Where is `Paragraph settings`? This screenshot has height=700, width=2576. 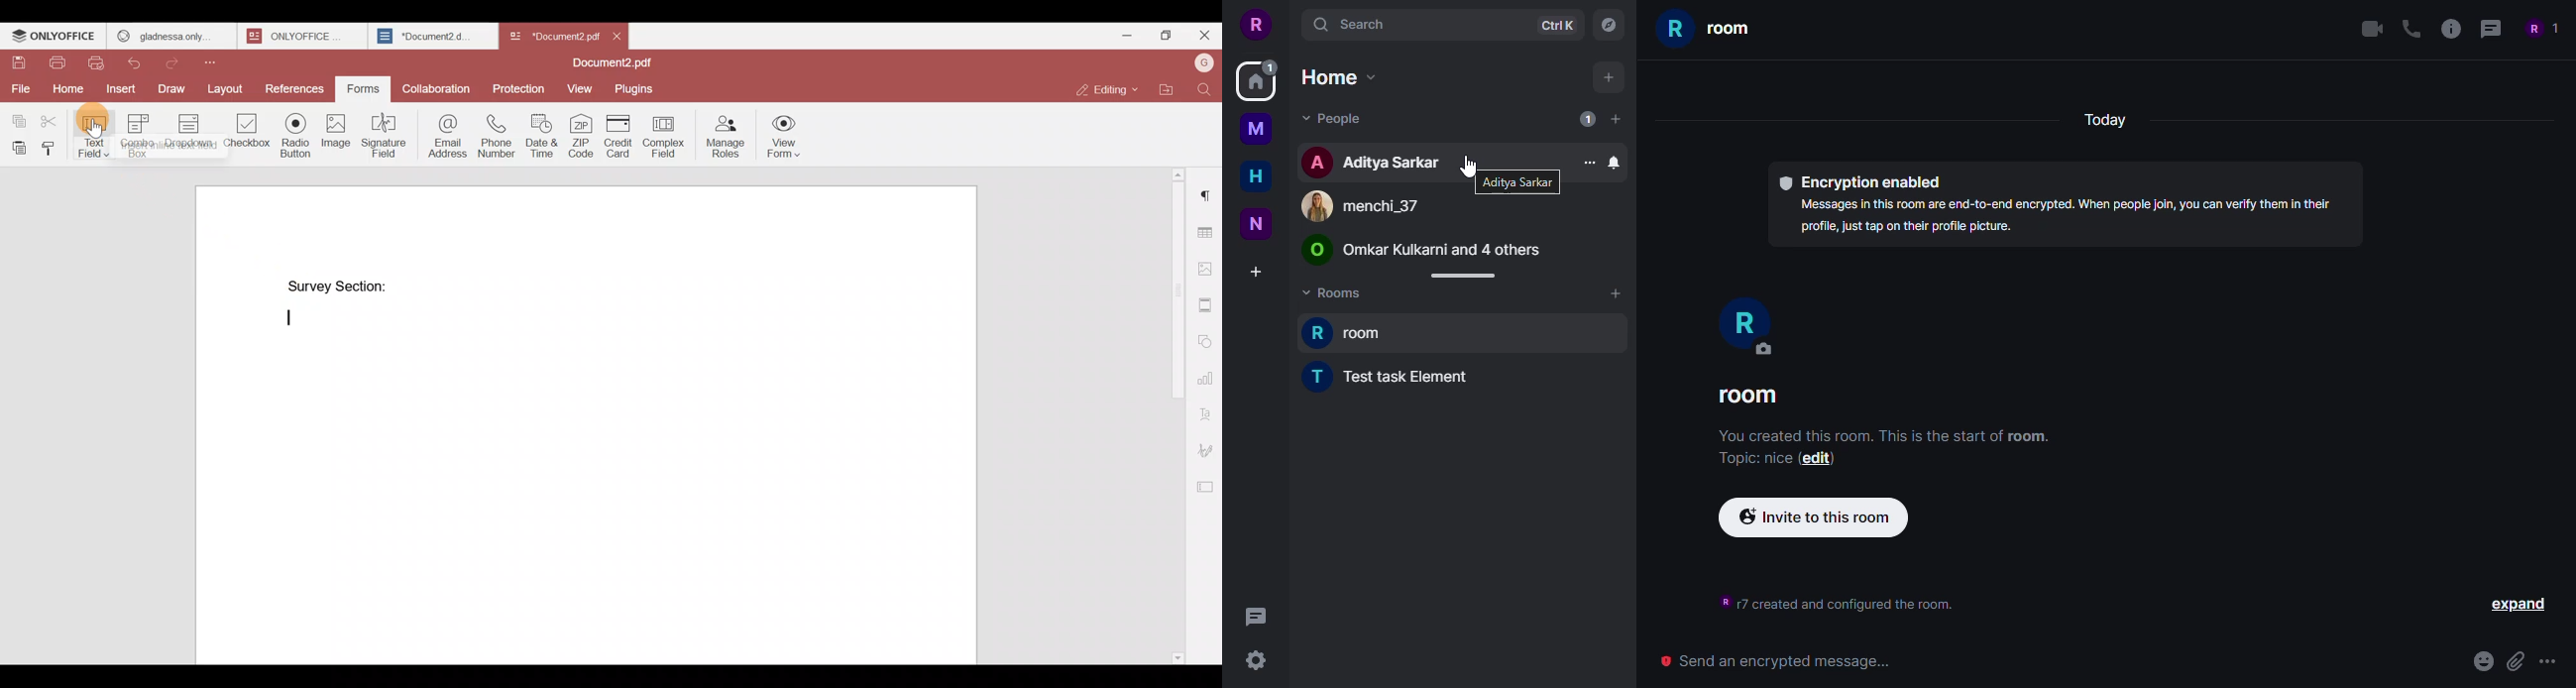 Paragraph settings is located at coordinates (1209, 190).